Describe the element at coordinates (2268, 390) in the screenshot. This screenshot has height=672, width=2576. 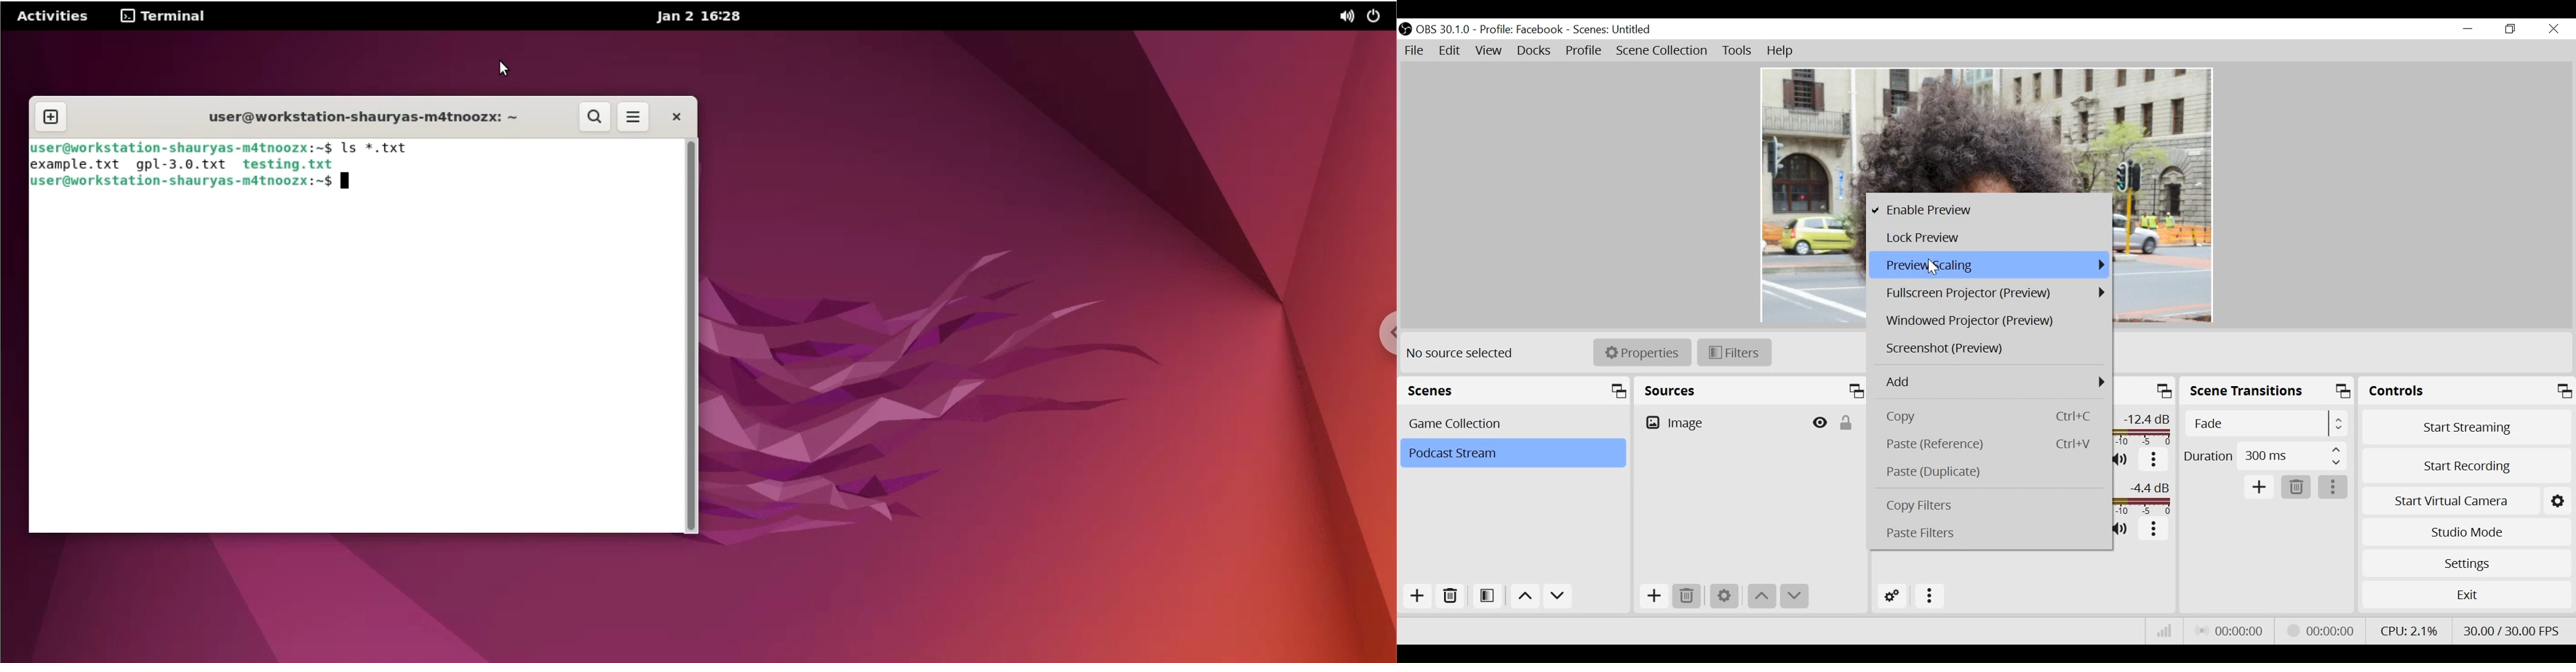
I see `Scene Transition` at that location.